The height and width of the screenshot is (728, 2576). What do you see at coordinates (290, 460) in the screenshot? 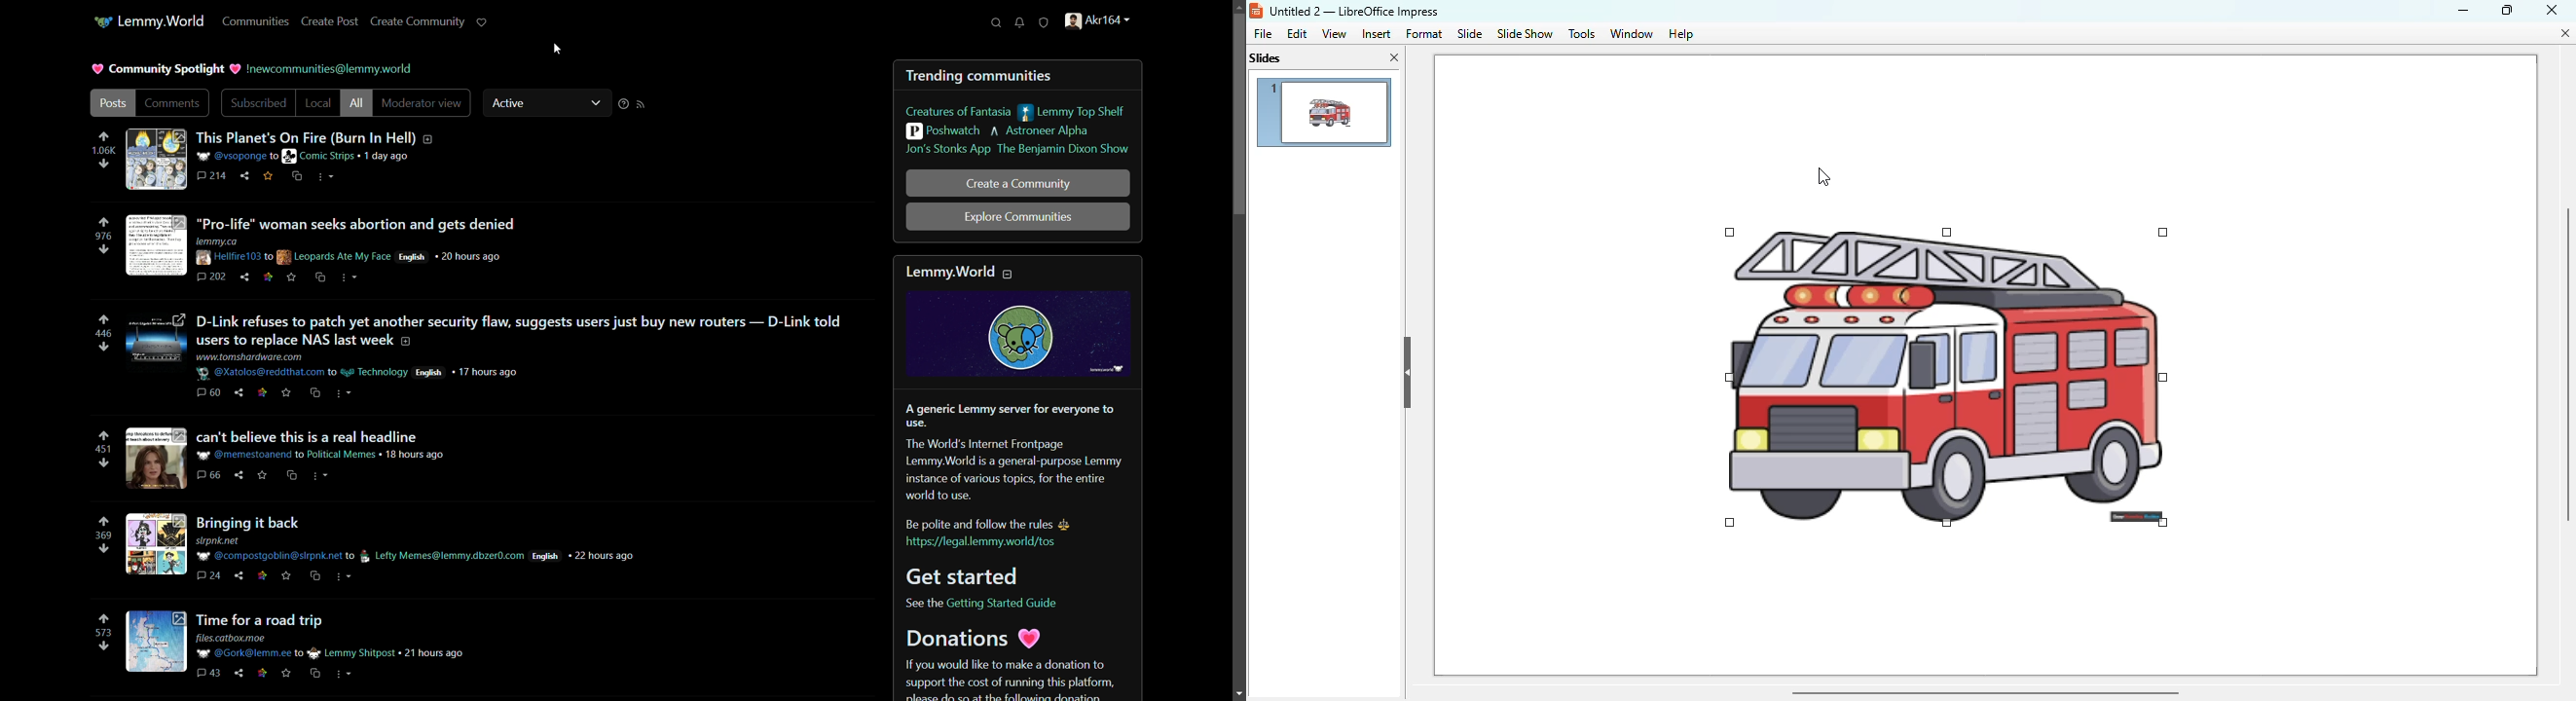
I see `post-4` at bounding box center [290, 460].